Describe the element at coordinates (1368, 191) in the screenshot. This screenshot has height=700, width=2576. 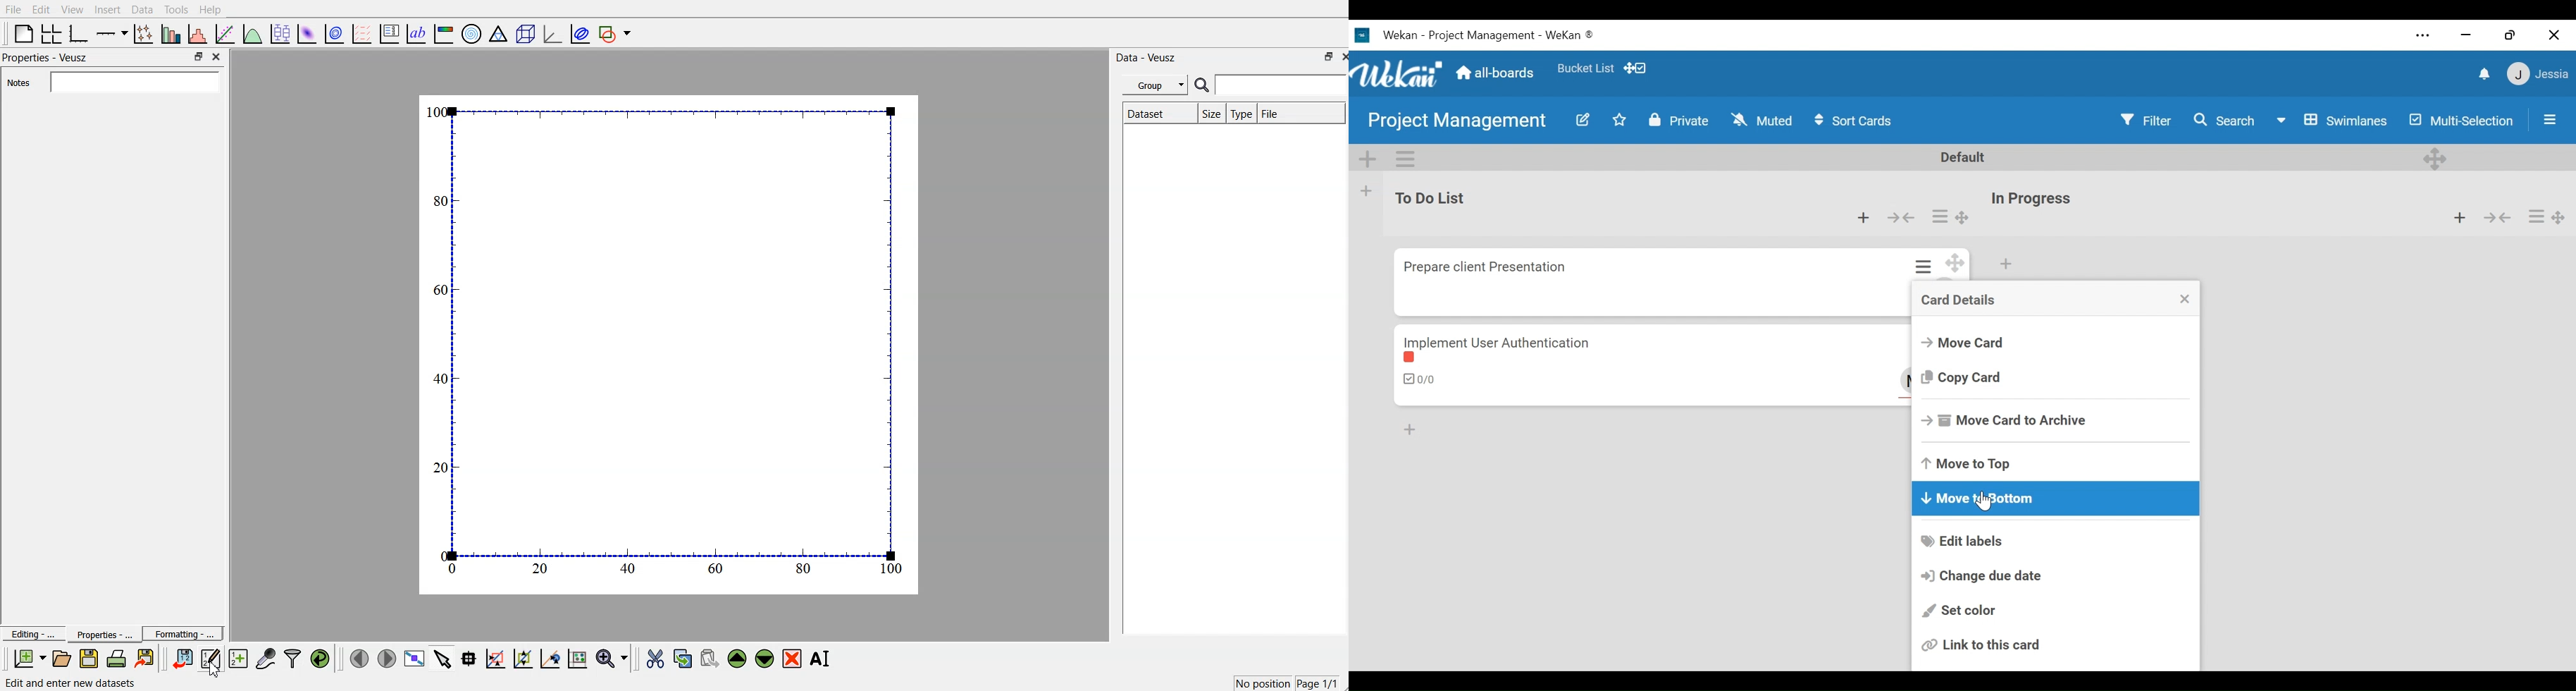
I see `Add list` at that location.